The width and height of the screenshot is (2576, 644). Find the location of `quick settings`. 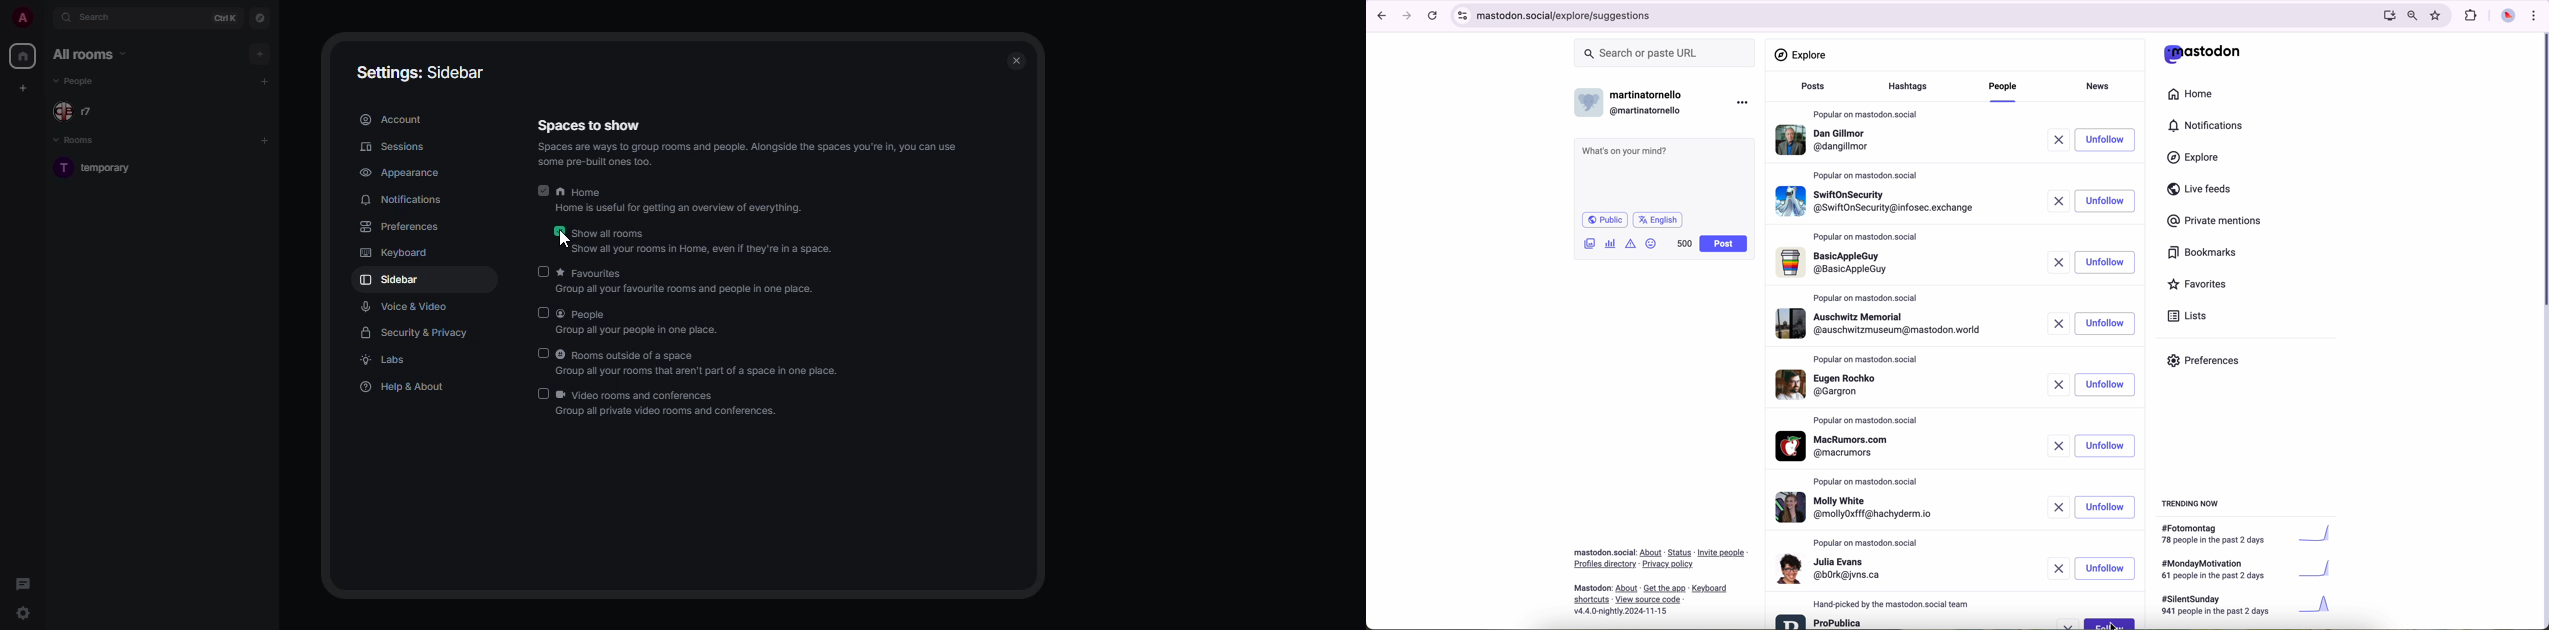

quick settings is located at coordinates (23, 614).